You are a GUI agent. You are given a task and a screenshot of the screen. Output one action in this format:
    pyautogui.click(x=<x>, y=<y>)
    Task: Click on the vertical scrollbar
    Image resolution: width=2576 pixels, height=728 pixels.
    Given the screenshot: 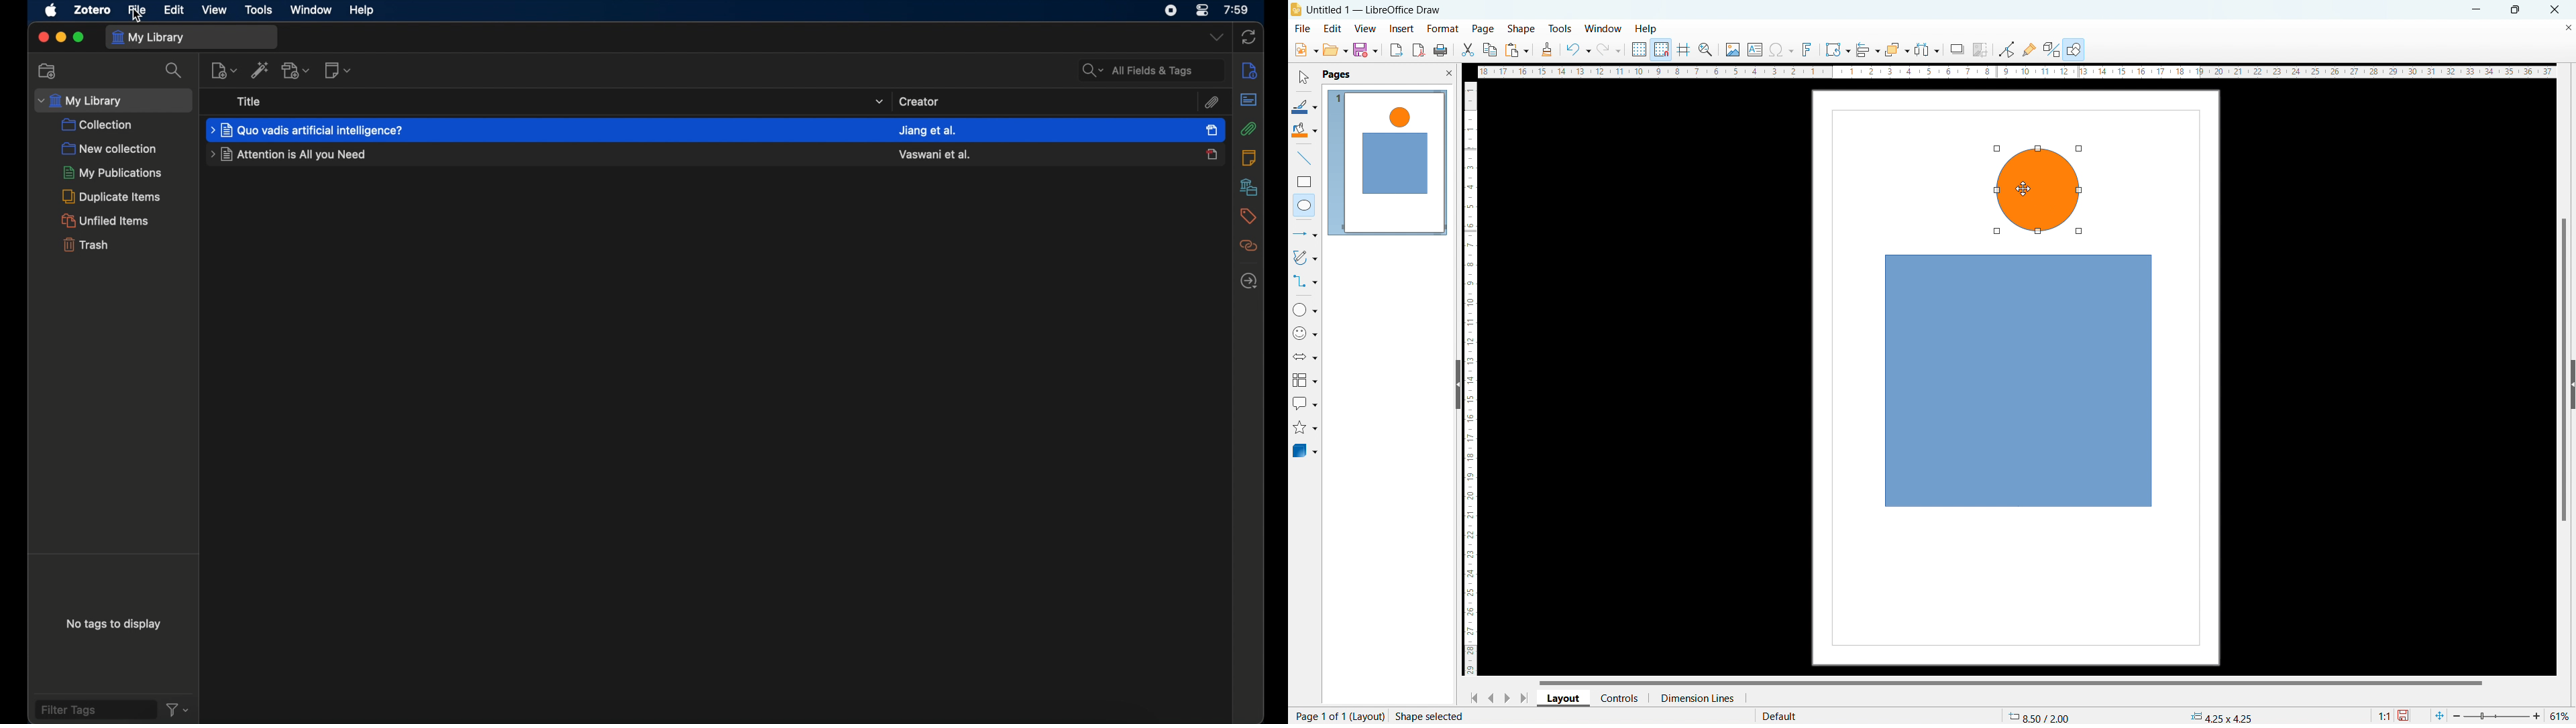 What is the action you would take?
    pyautogui.click(x=2565, y=371)
    